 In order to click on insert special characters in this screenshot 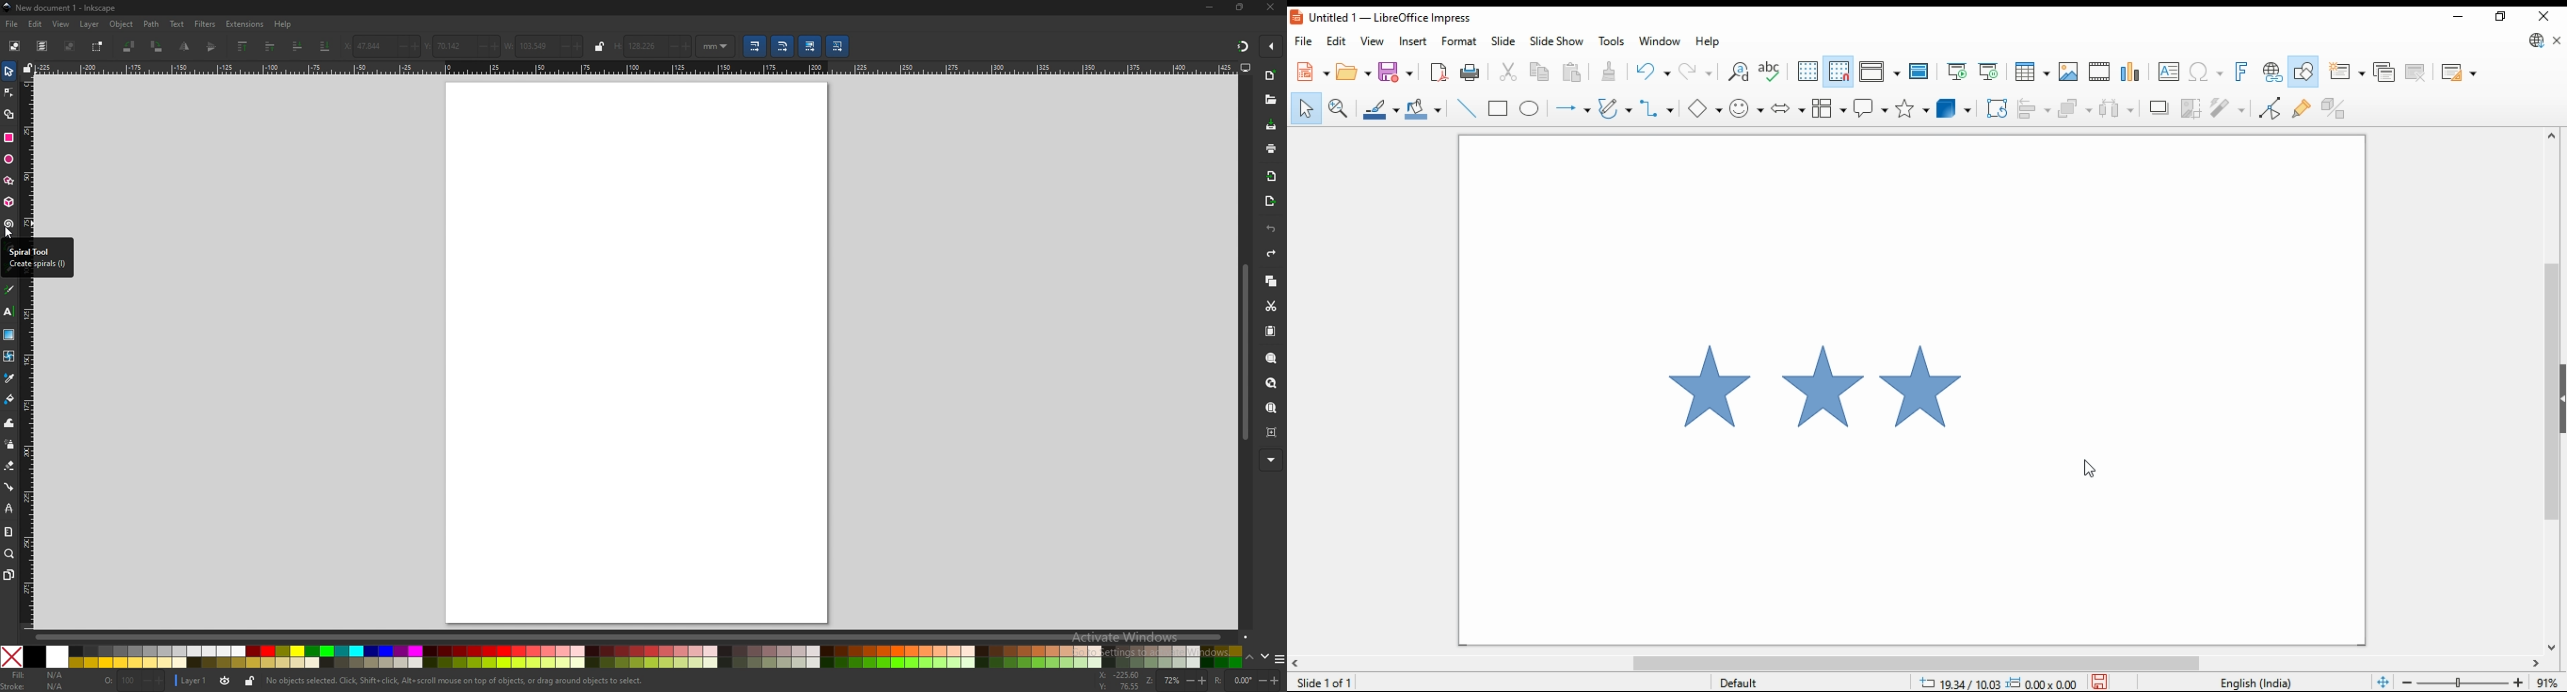, I will do `click(2206, 72)`.